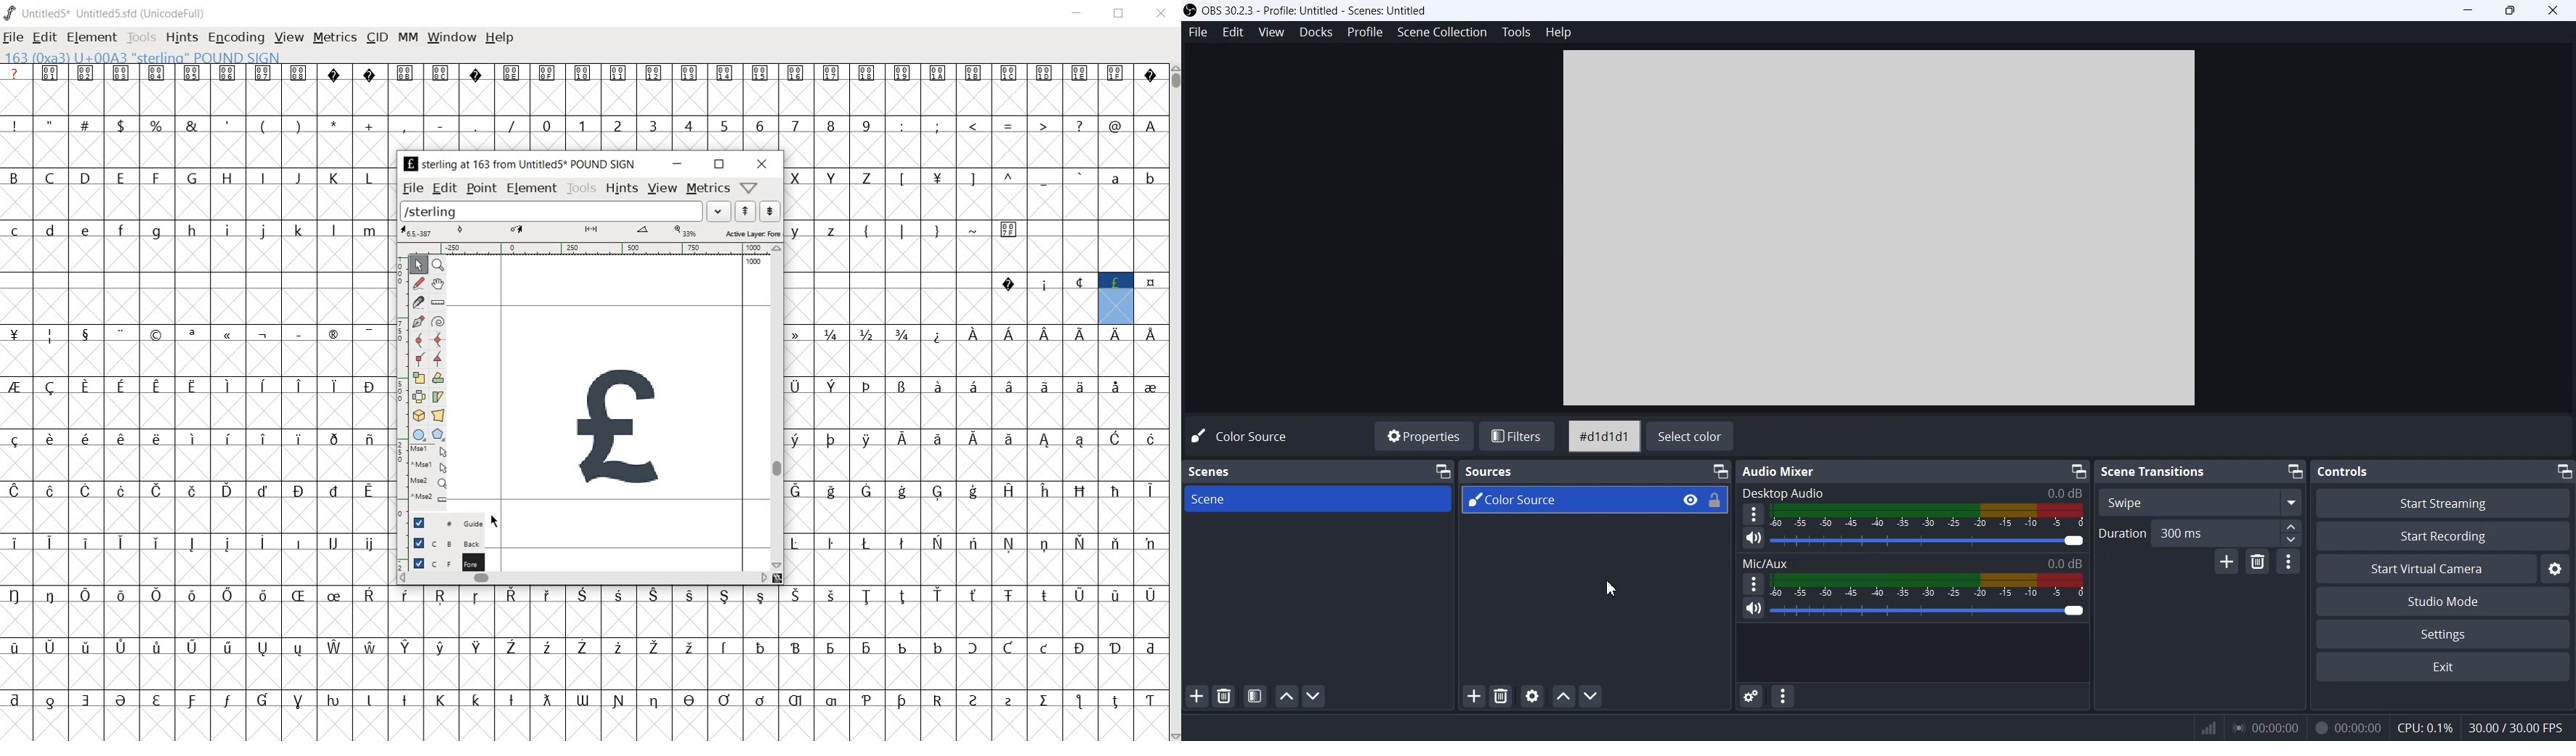 This screenshot has width=2576, height=756. I want to click on Advance Audio Properties, so click(1751, 696).